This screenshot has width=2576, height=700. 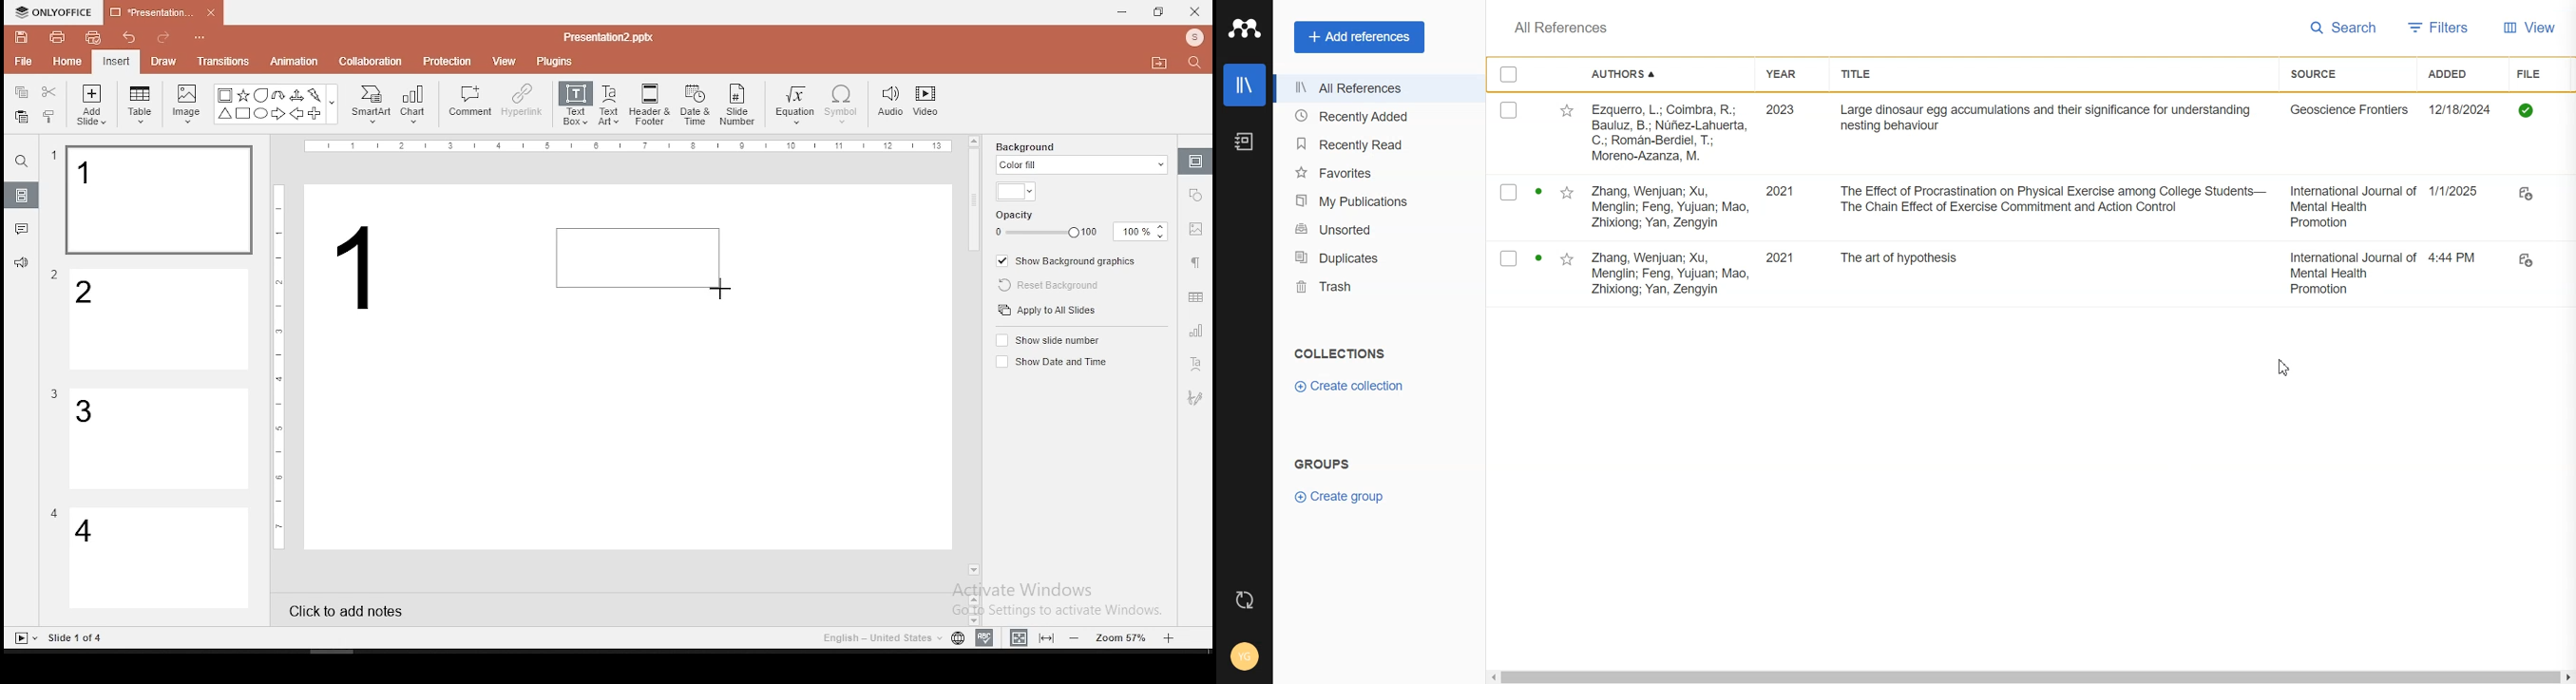 What do you see at coordinates (297, 95) in the screenshot?
I see `Arrow triways` at bounding box center [297, 95].